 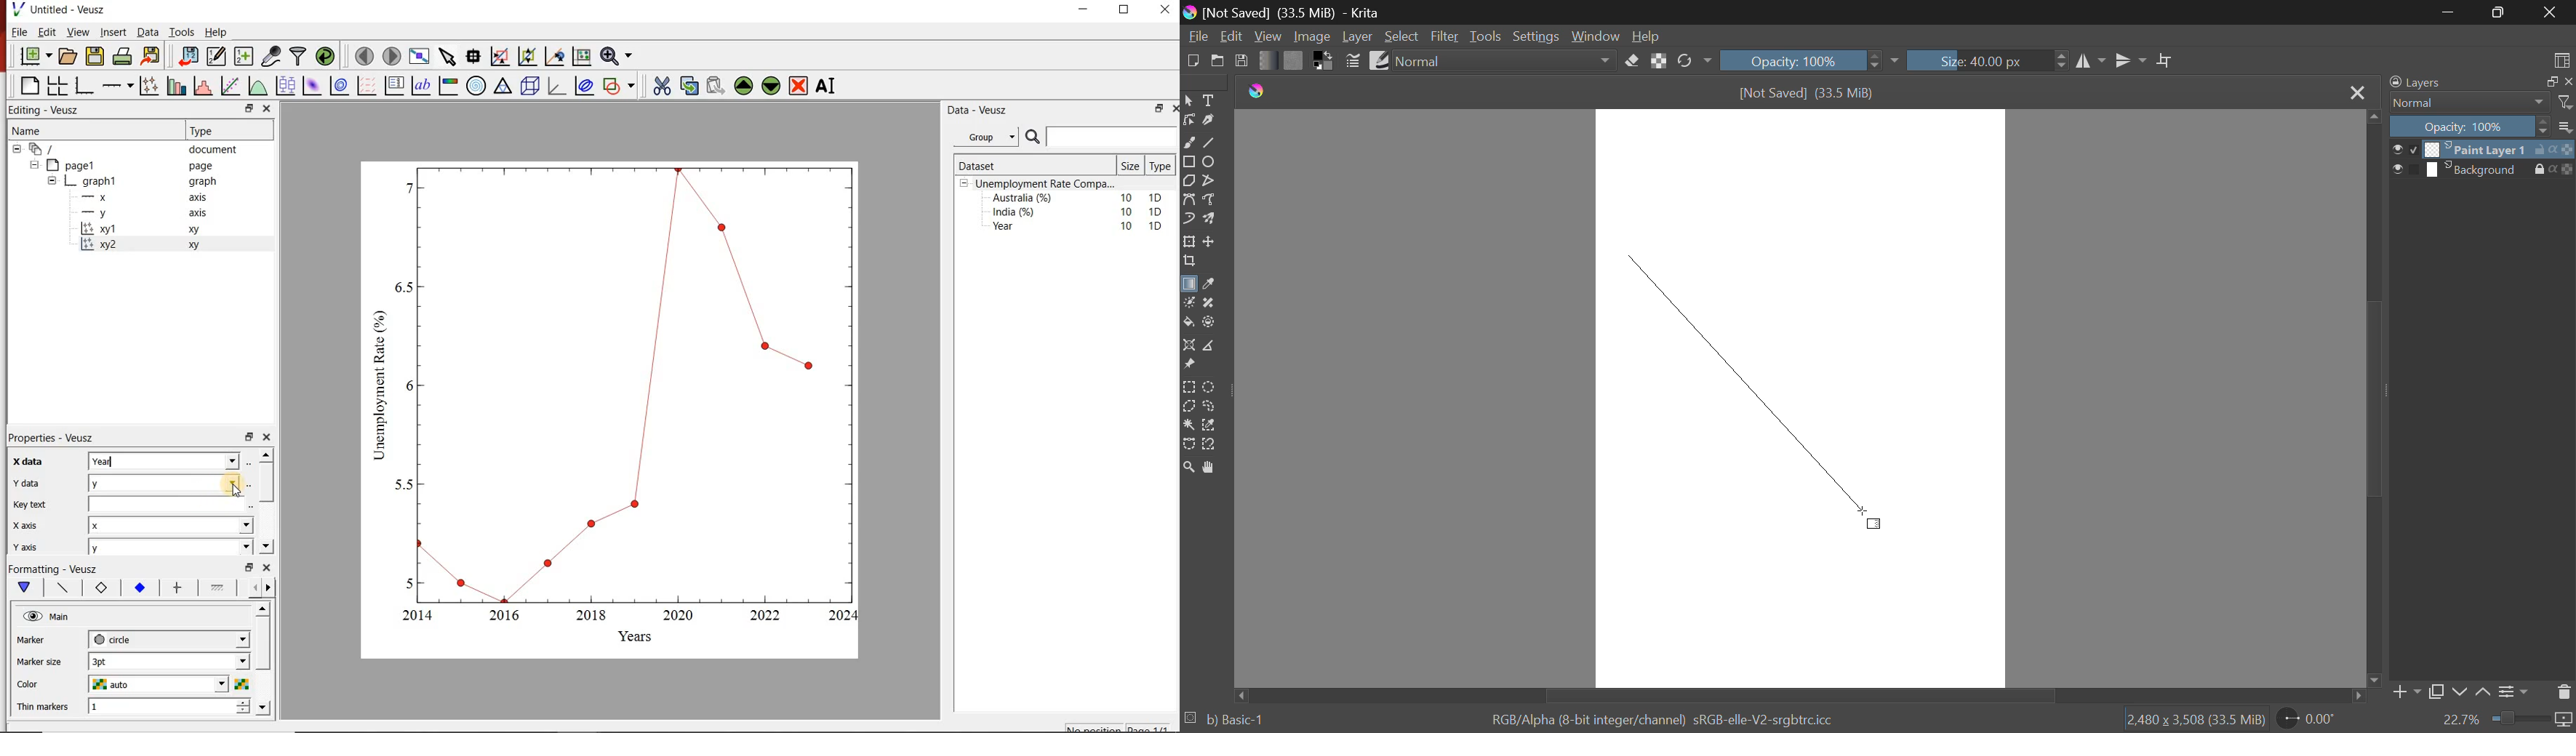 I want to click on Insert, so click(x=112, y=32).